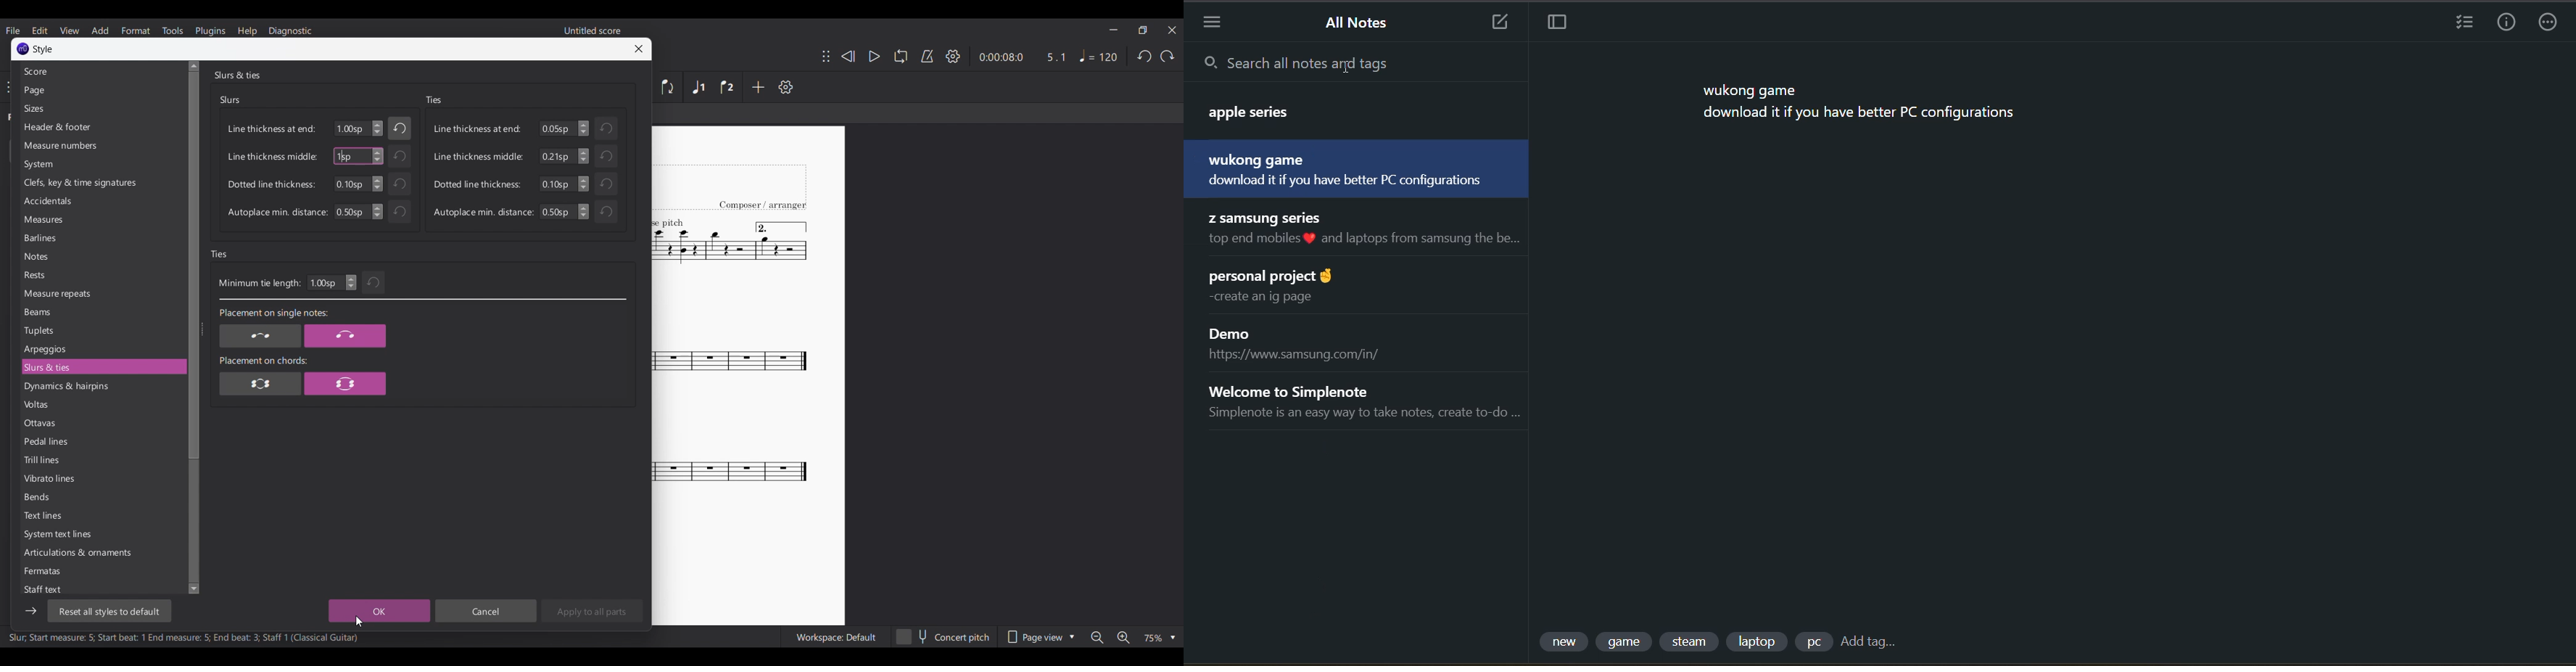 This screenshot has width=2576, height=672. What do you see at coordinates (70, 30) in the screenshot?
I see `View menu` at bounding box center [70, 30].